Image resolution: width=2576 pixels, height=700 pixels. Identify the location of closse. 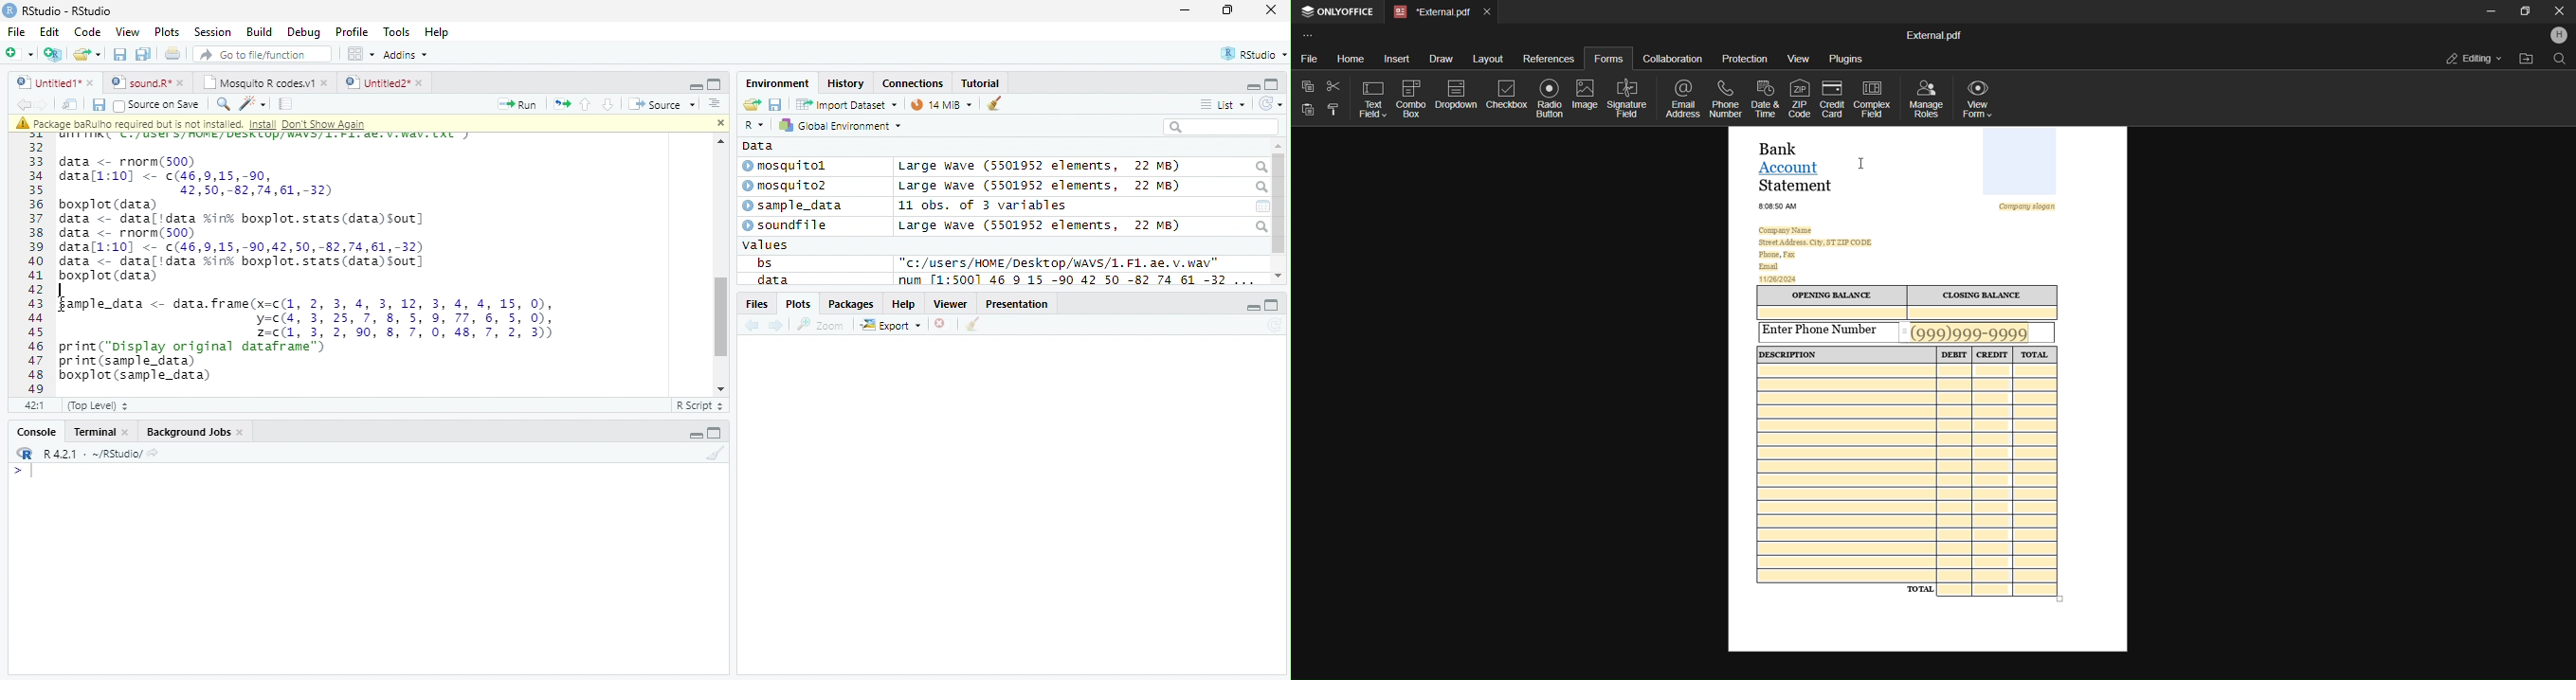
(1272, 9).